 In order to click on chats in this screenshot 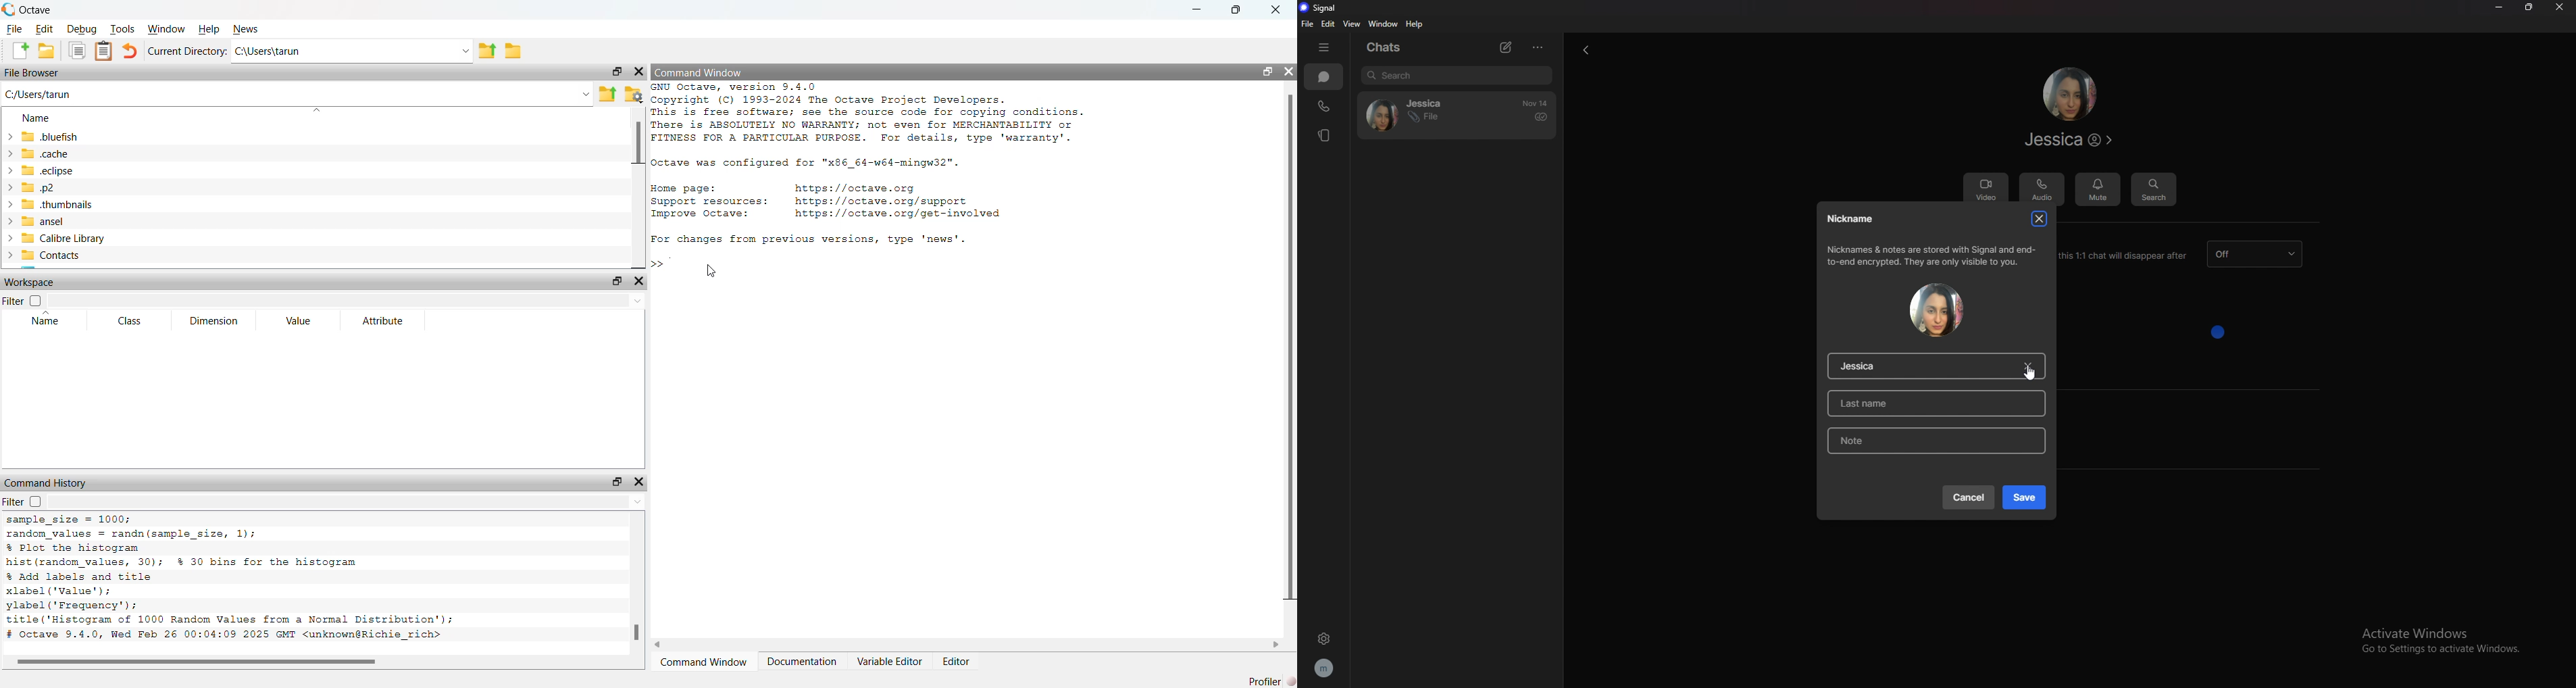, I will do `click(1324, 76)`.